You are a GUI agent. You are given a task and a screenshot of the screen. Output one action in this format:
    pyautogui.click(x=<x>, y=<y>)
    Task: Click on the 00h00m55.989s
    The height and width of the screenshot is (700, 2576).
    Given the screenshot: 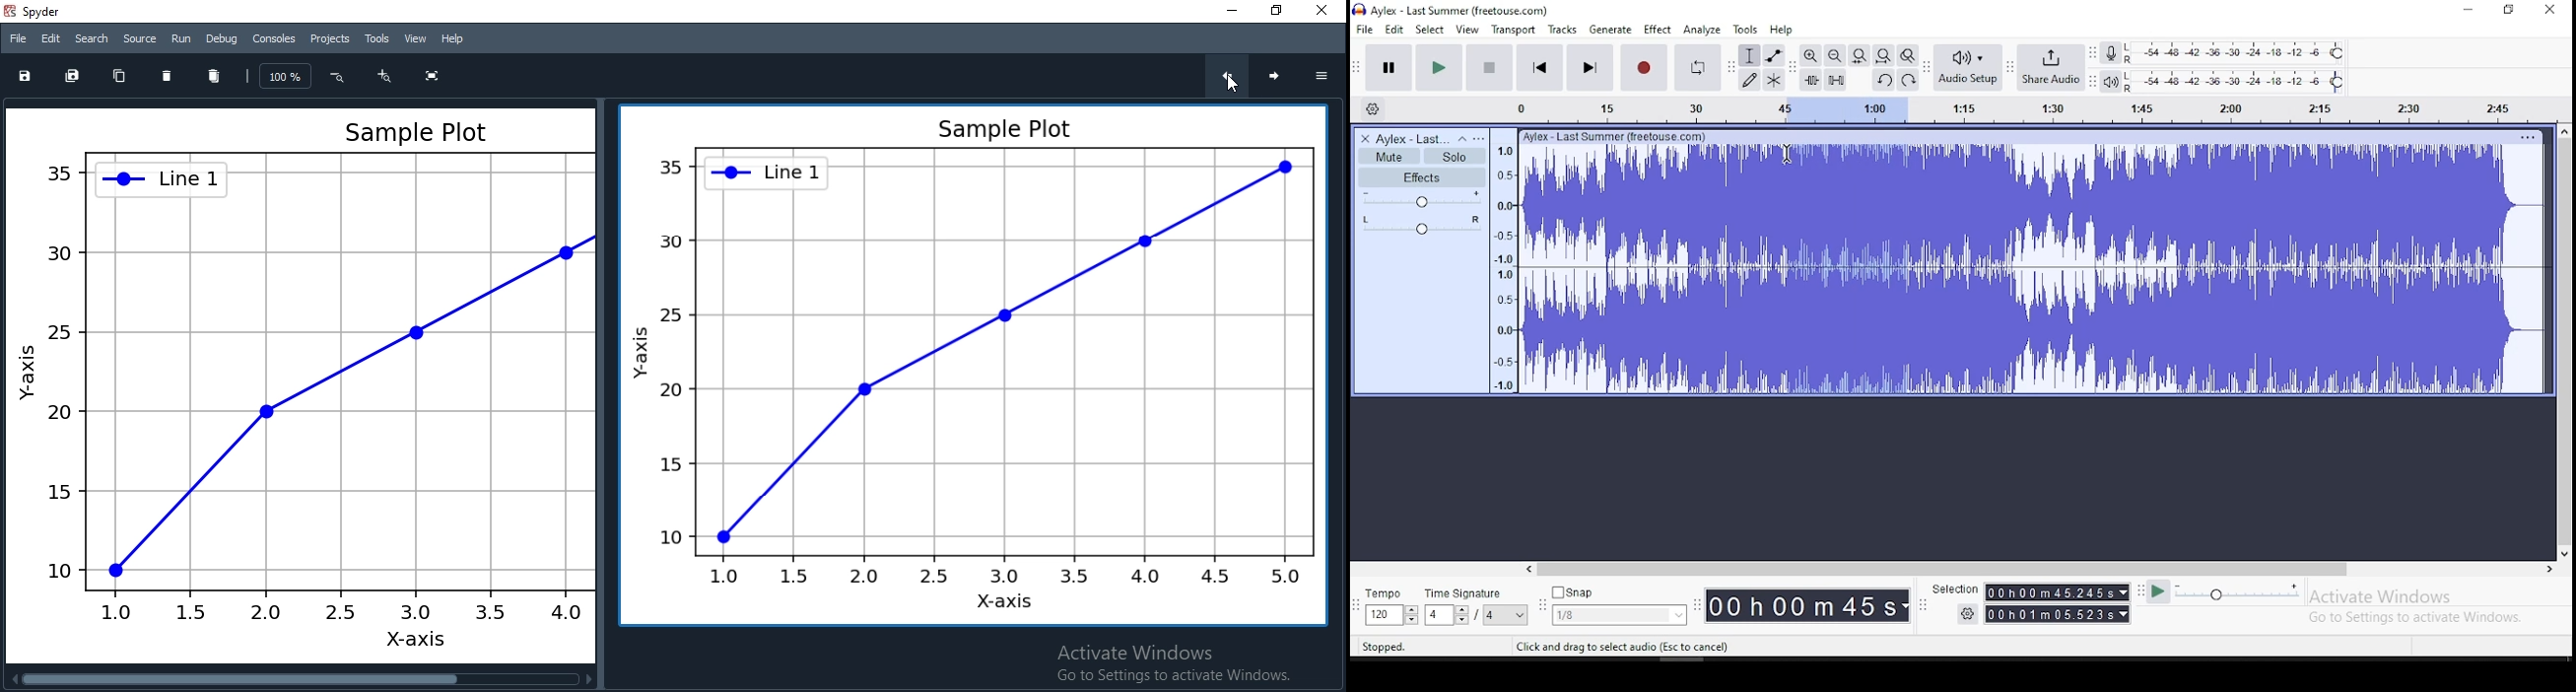 What is the action you would take?
    pyautogui.click(x=2058, y=592)
    